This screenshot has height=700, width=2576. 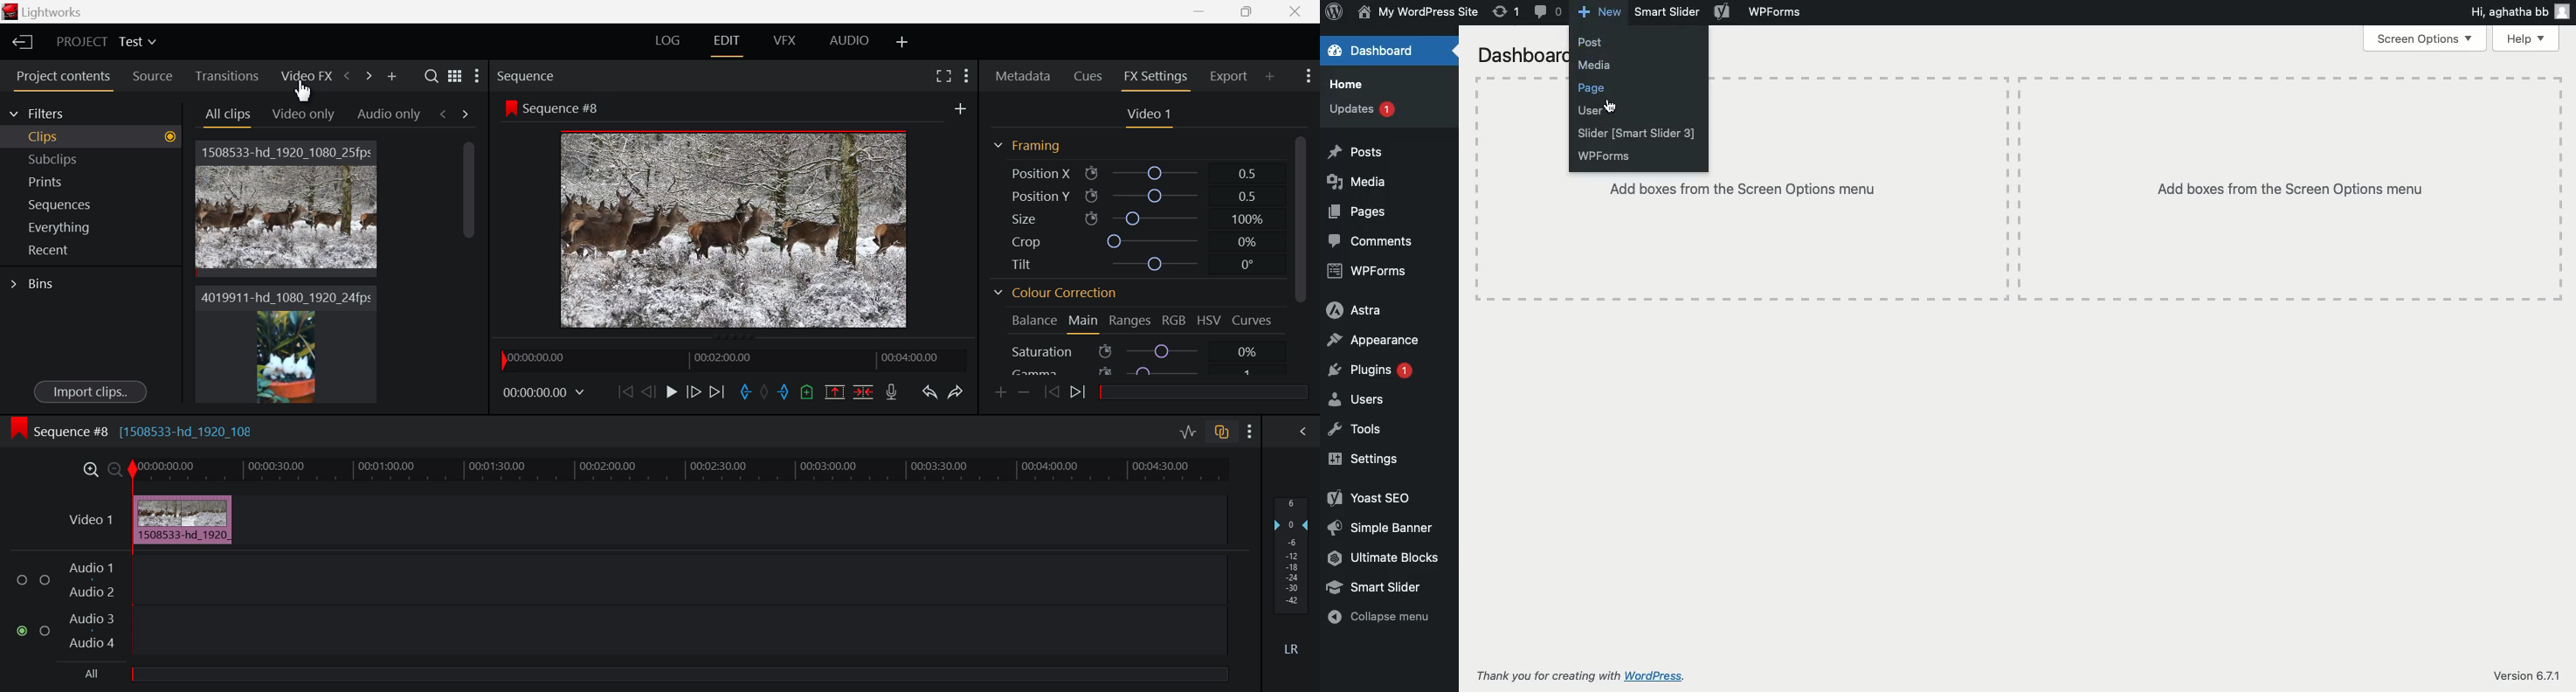 I want to click on Thank you for creating with WordPress, so click(x=1584, y=675).